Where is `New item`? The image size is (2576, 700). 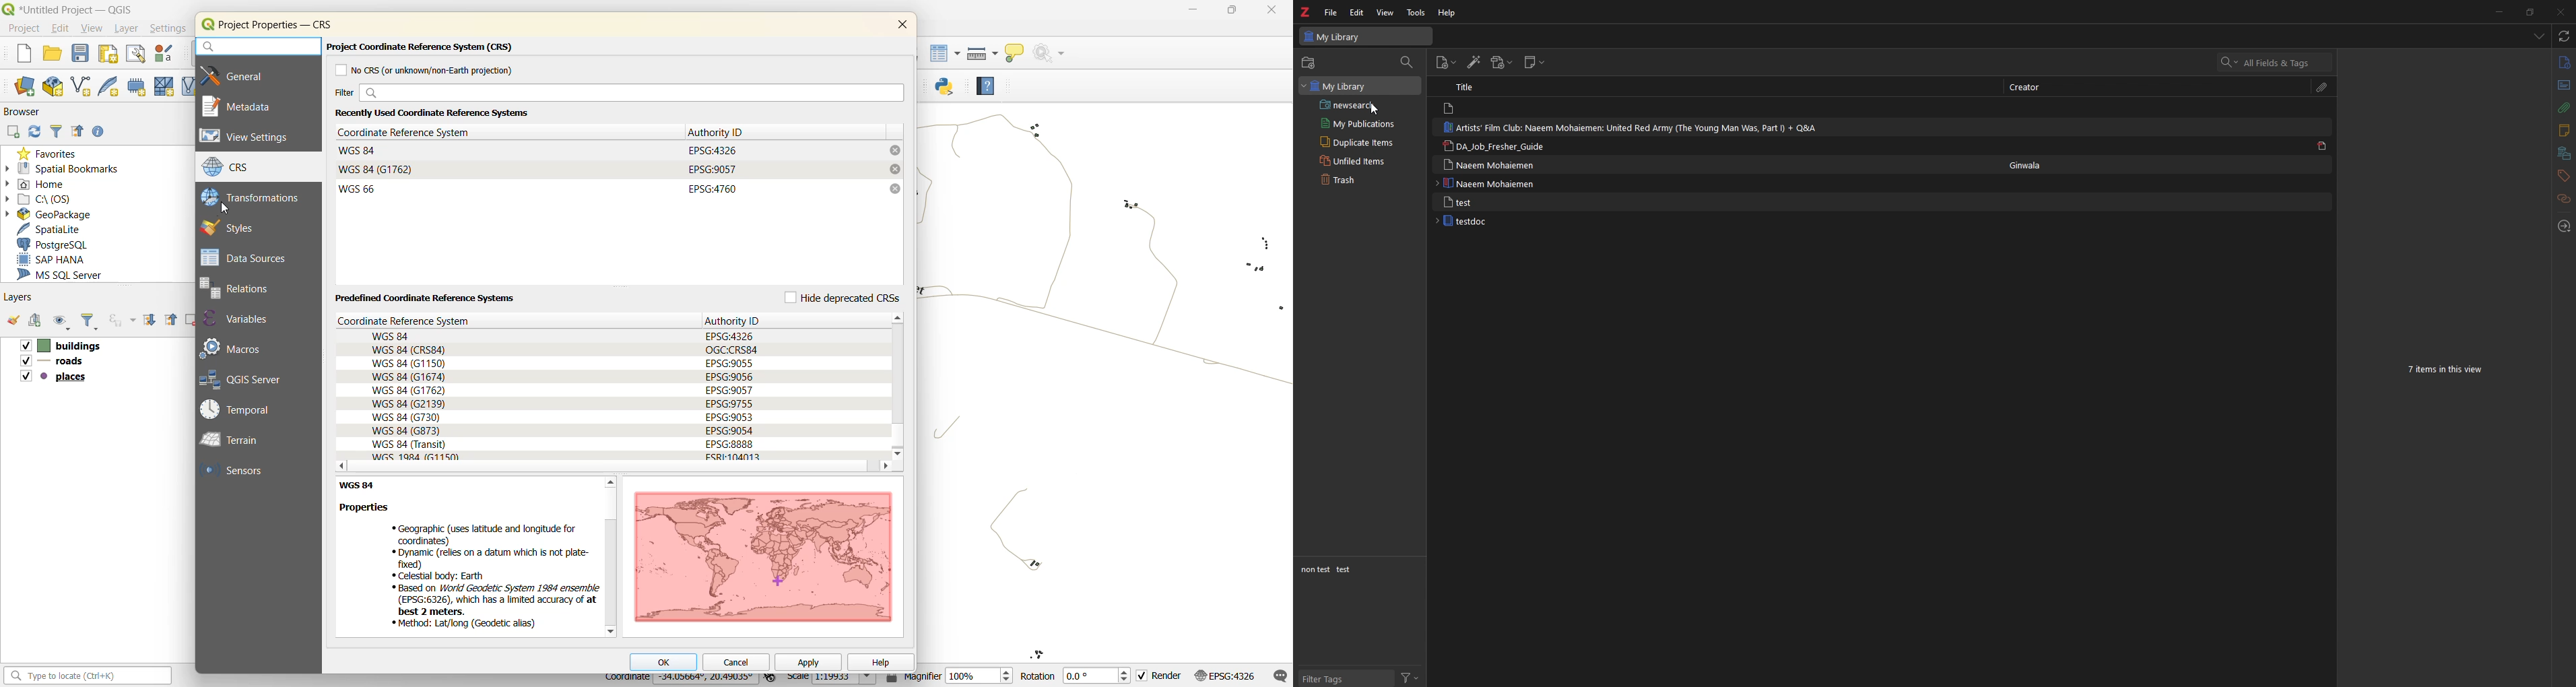
New item is located at coordinates (1444, 63).